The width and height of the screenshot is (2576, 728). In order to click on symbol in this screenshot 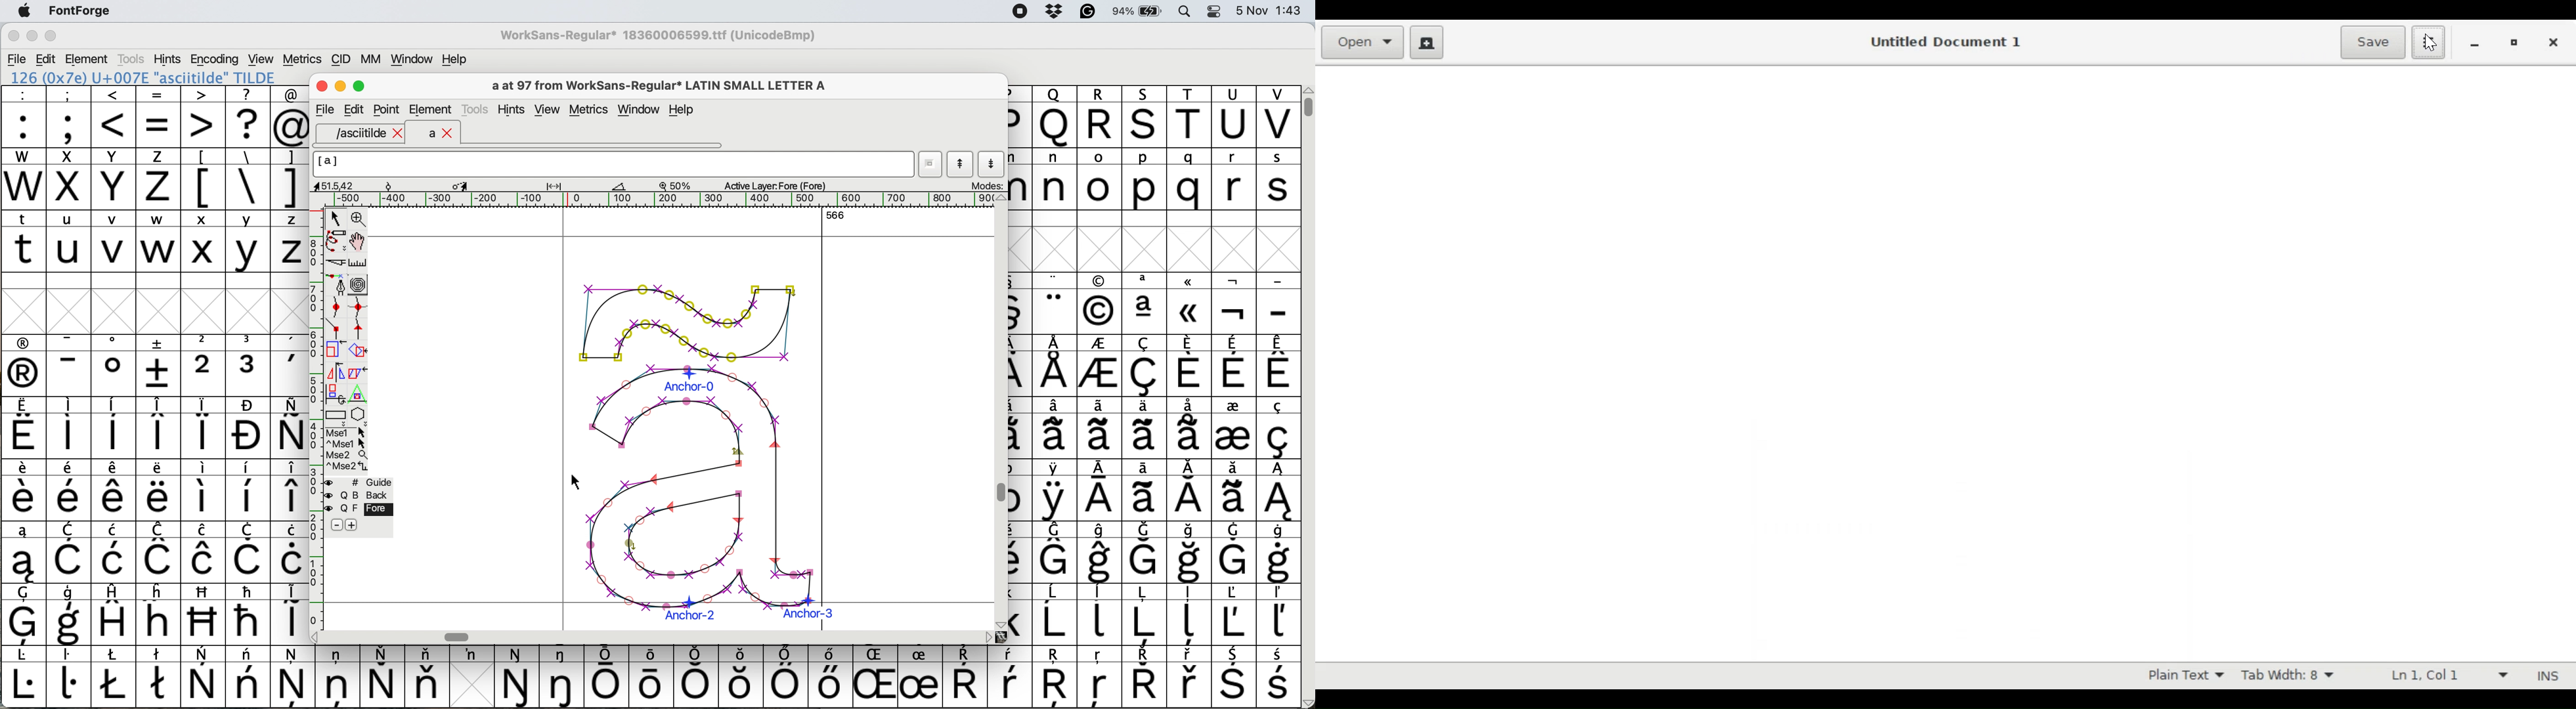, I will do `click(1056, 365)`.